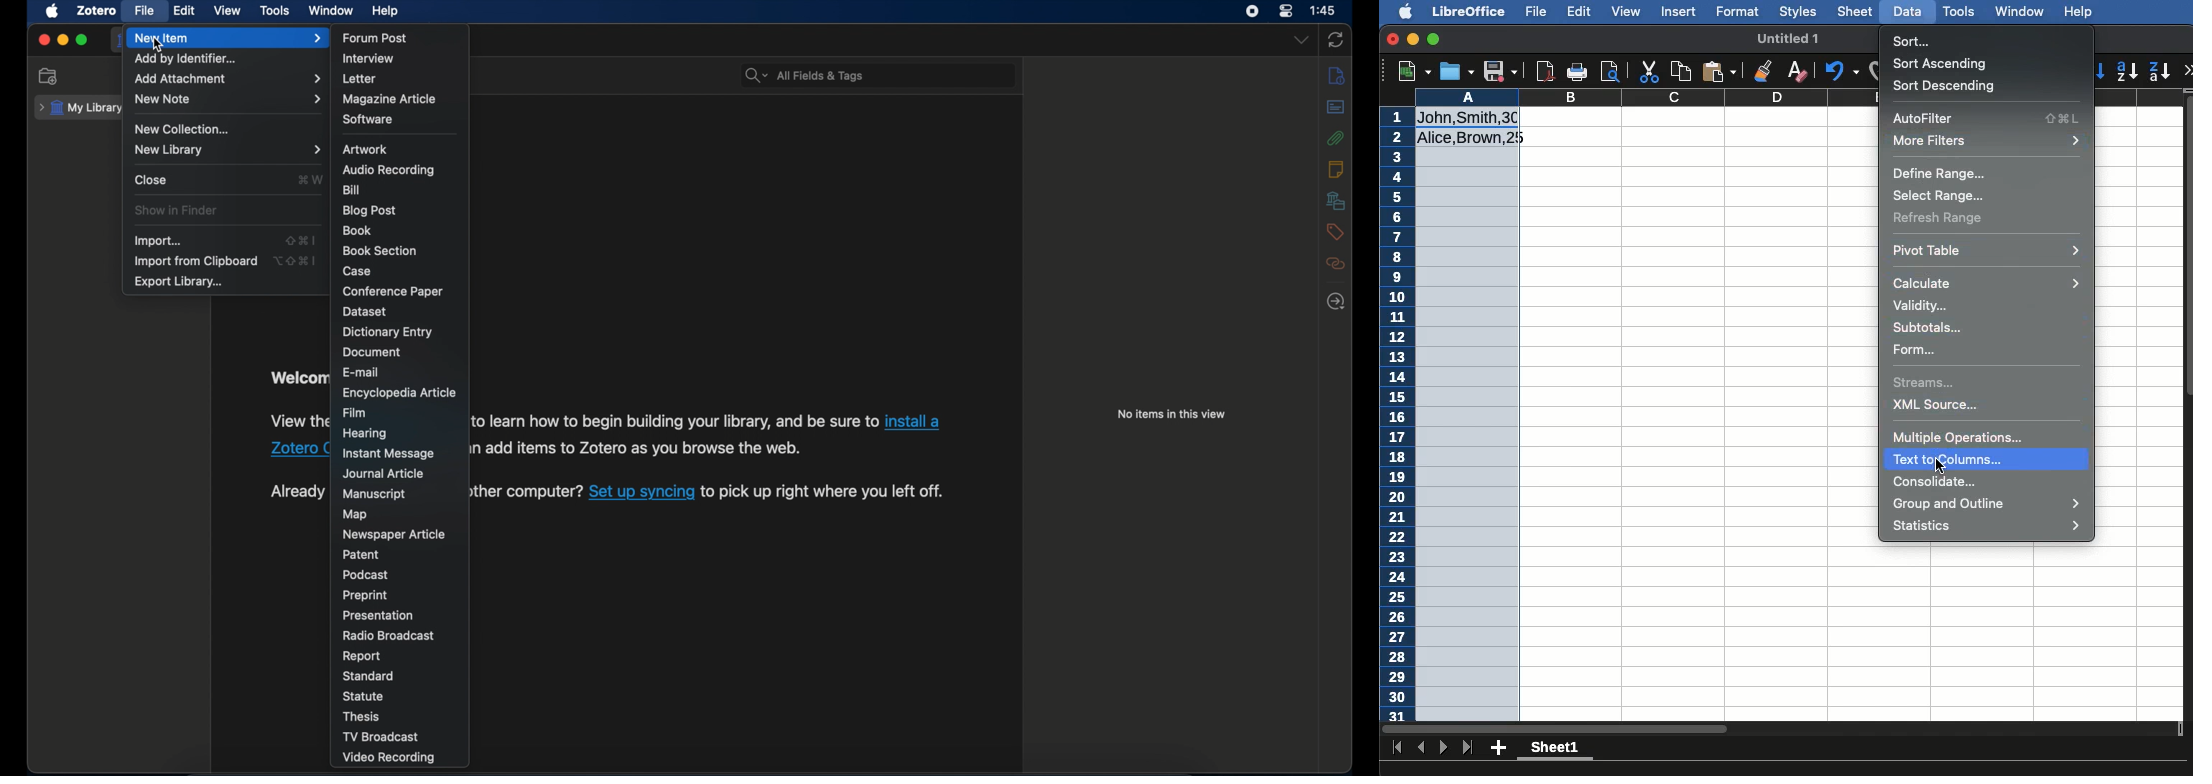 Image resolution: width=2212 pixels, height=784 pixels. What do you see at coordinates (389, 332) in the screenshot?
I see `dictionary entry` at bounding box center [389, 332].